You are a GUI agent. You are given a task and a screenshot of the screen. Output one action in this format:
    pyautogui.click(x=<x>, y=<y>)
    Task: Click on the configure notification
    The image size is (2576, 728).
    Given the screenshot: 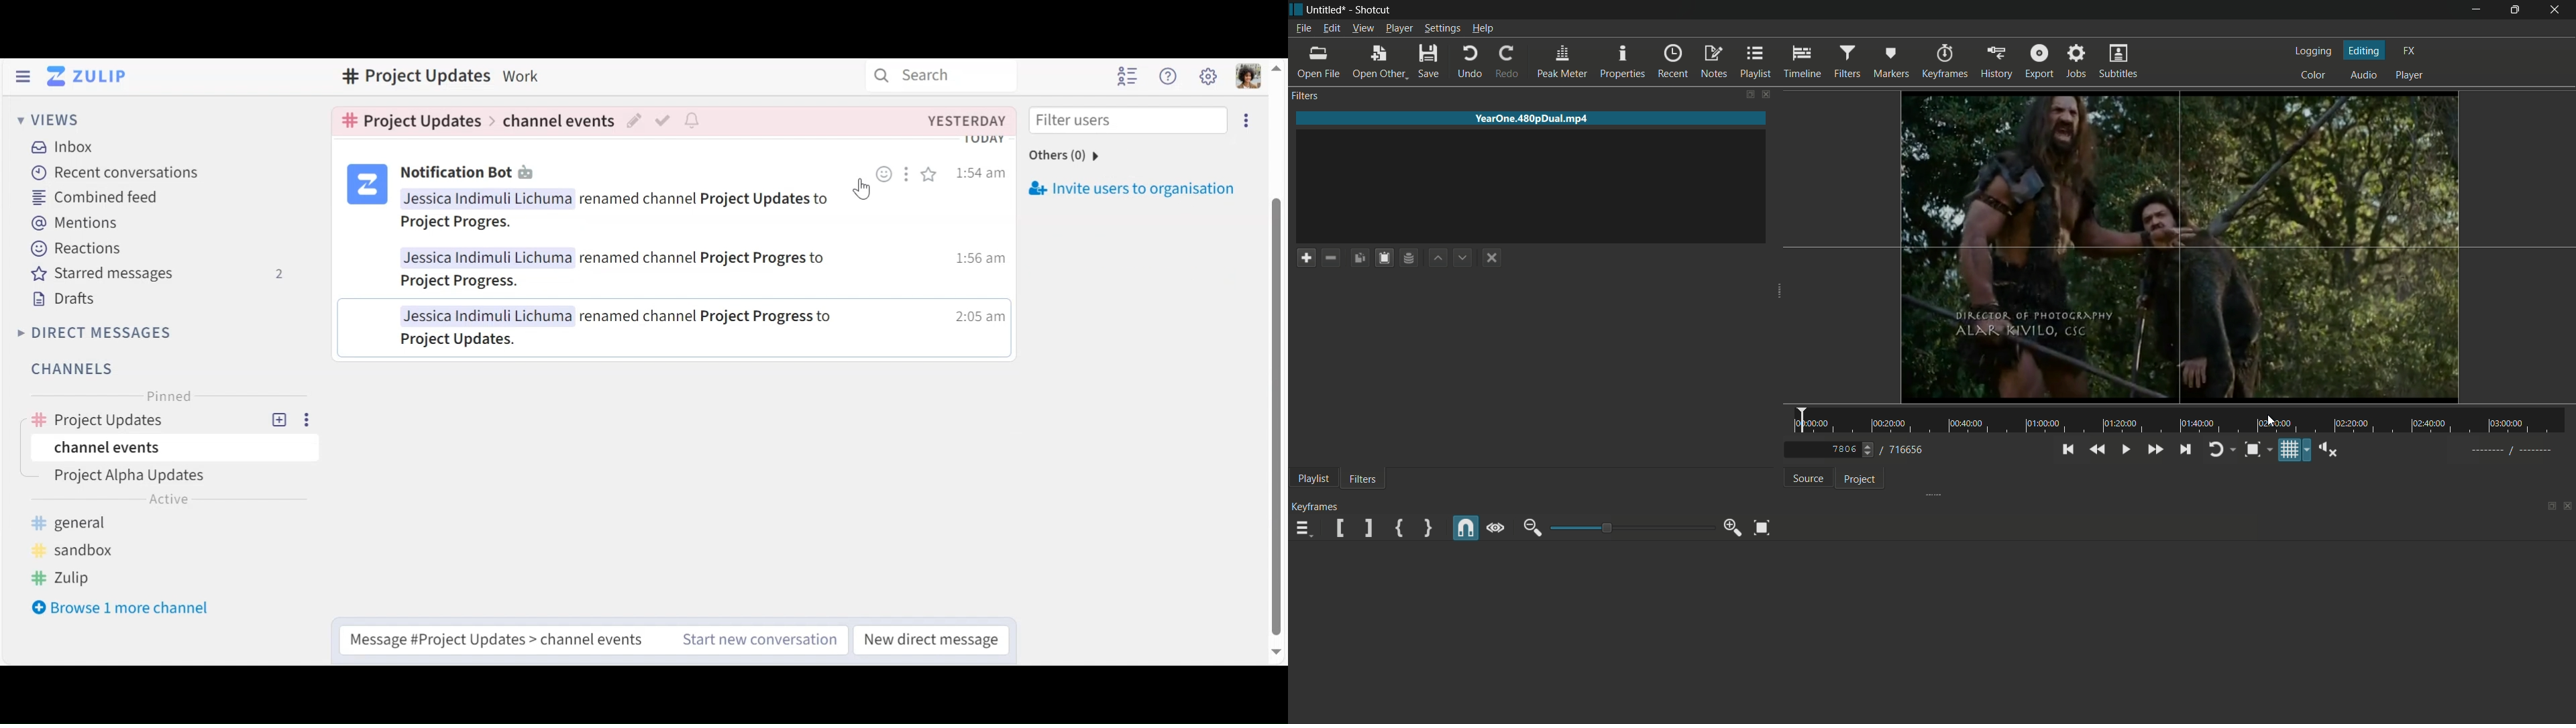 What is the action you would take?
    pyautogui.click(x=691, y=121)
    